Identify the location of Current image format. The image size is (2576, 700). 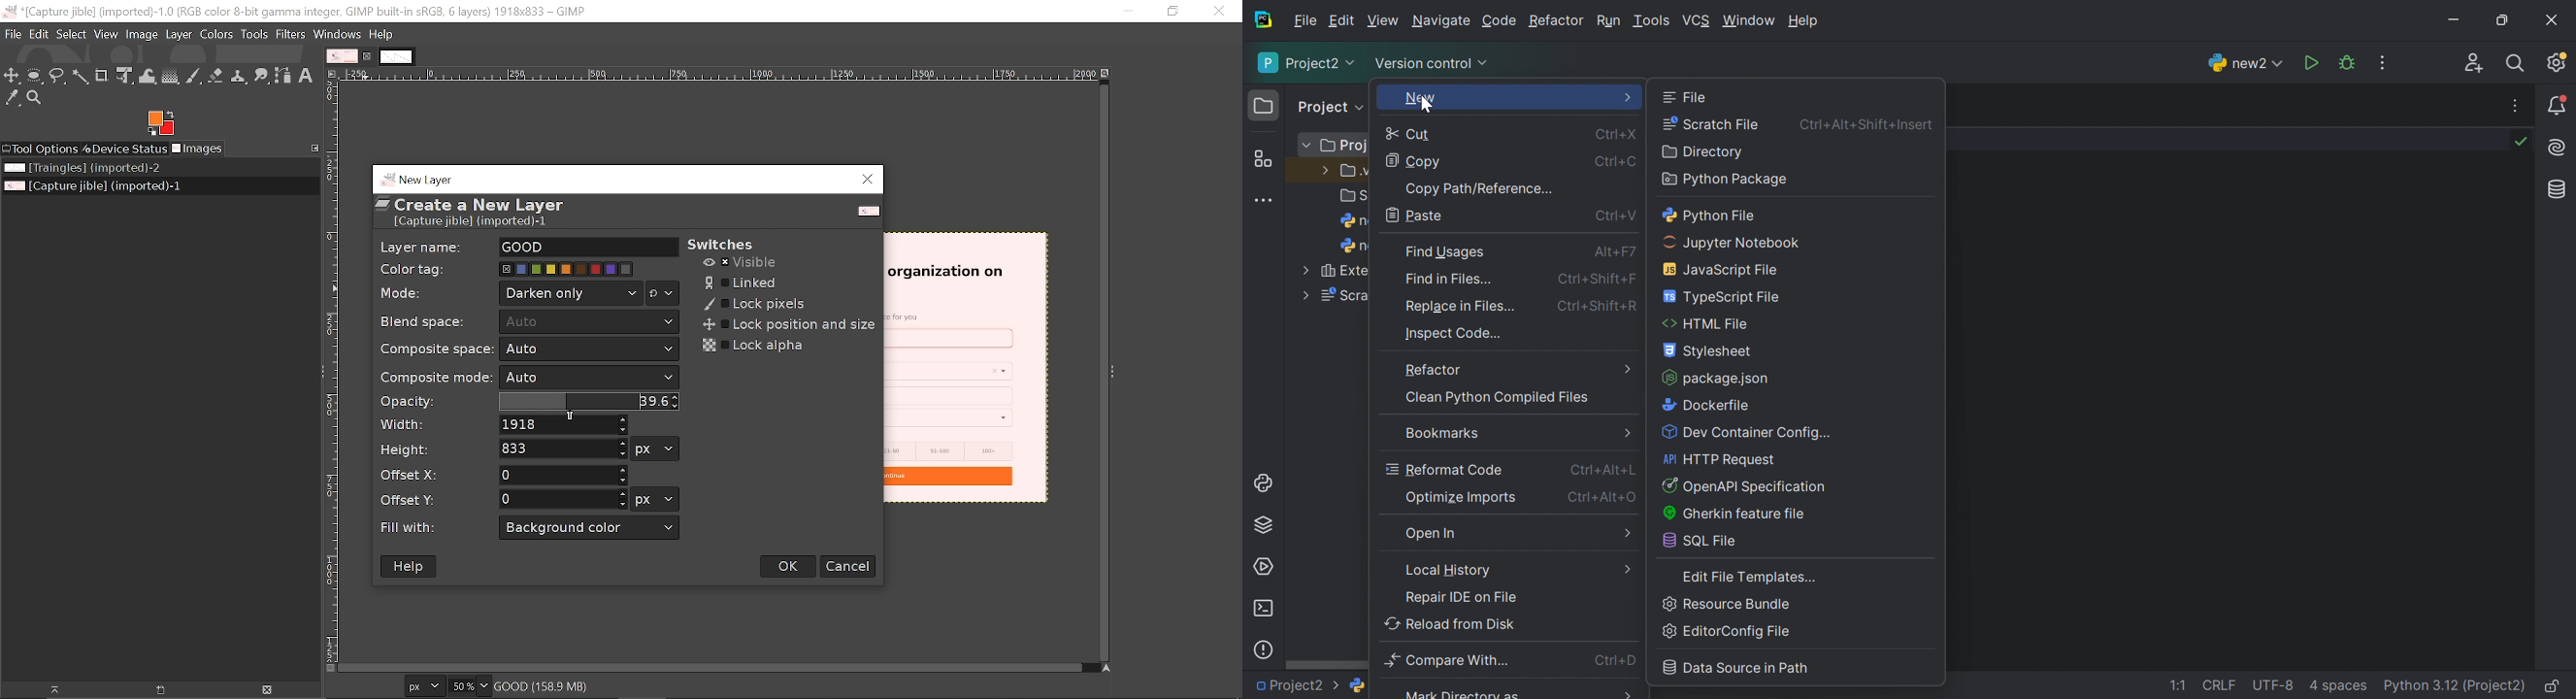
(427, 687).